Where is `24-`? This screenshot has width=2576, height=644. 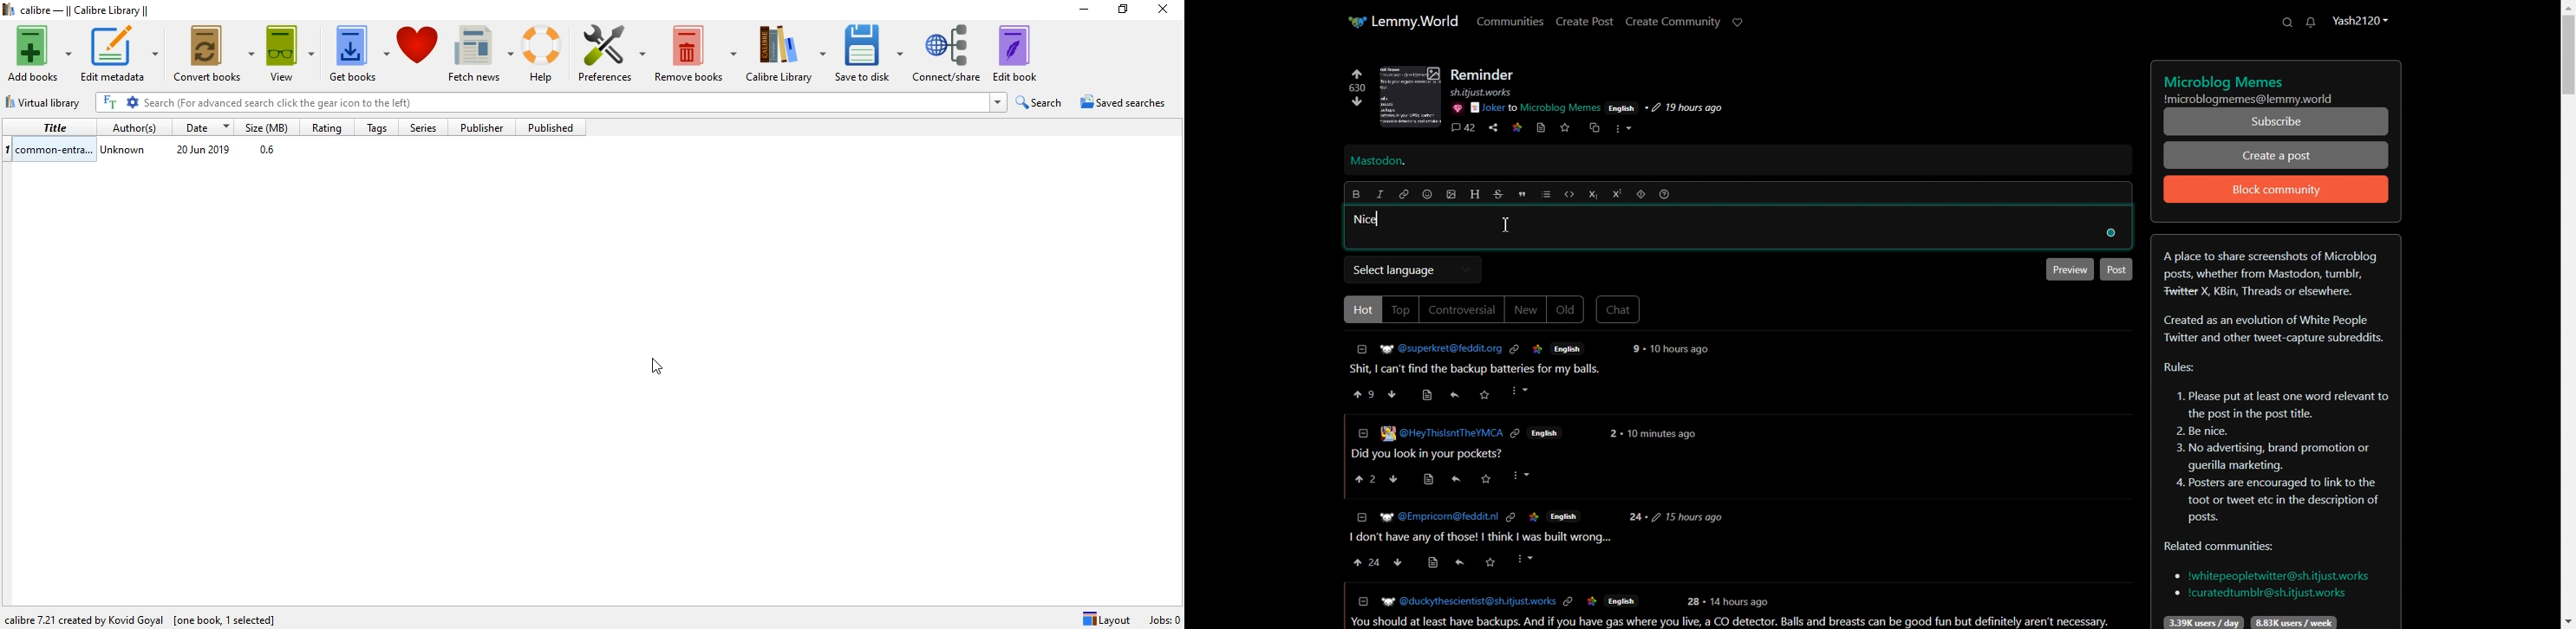 24- is located at coordinates (1635, 517).